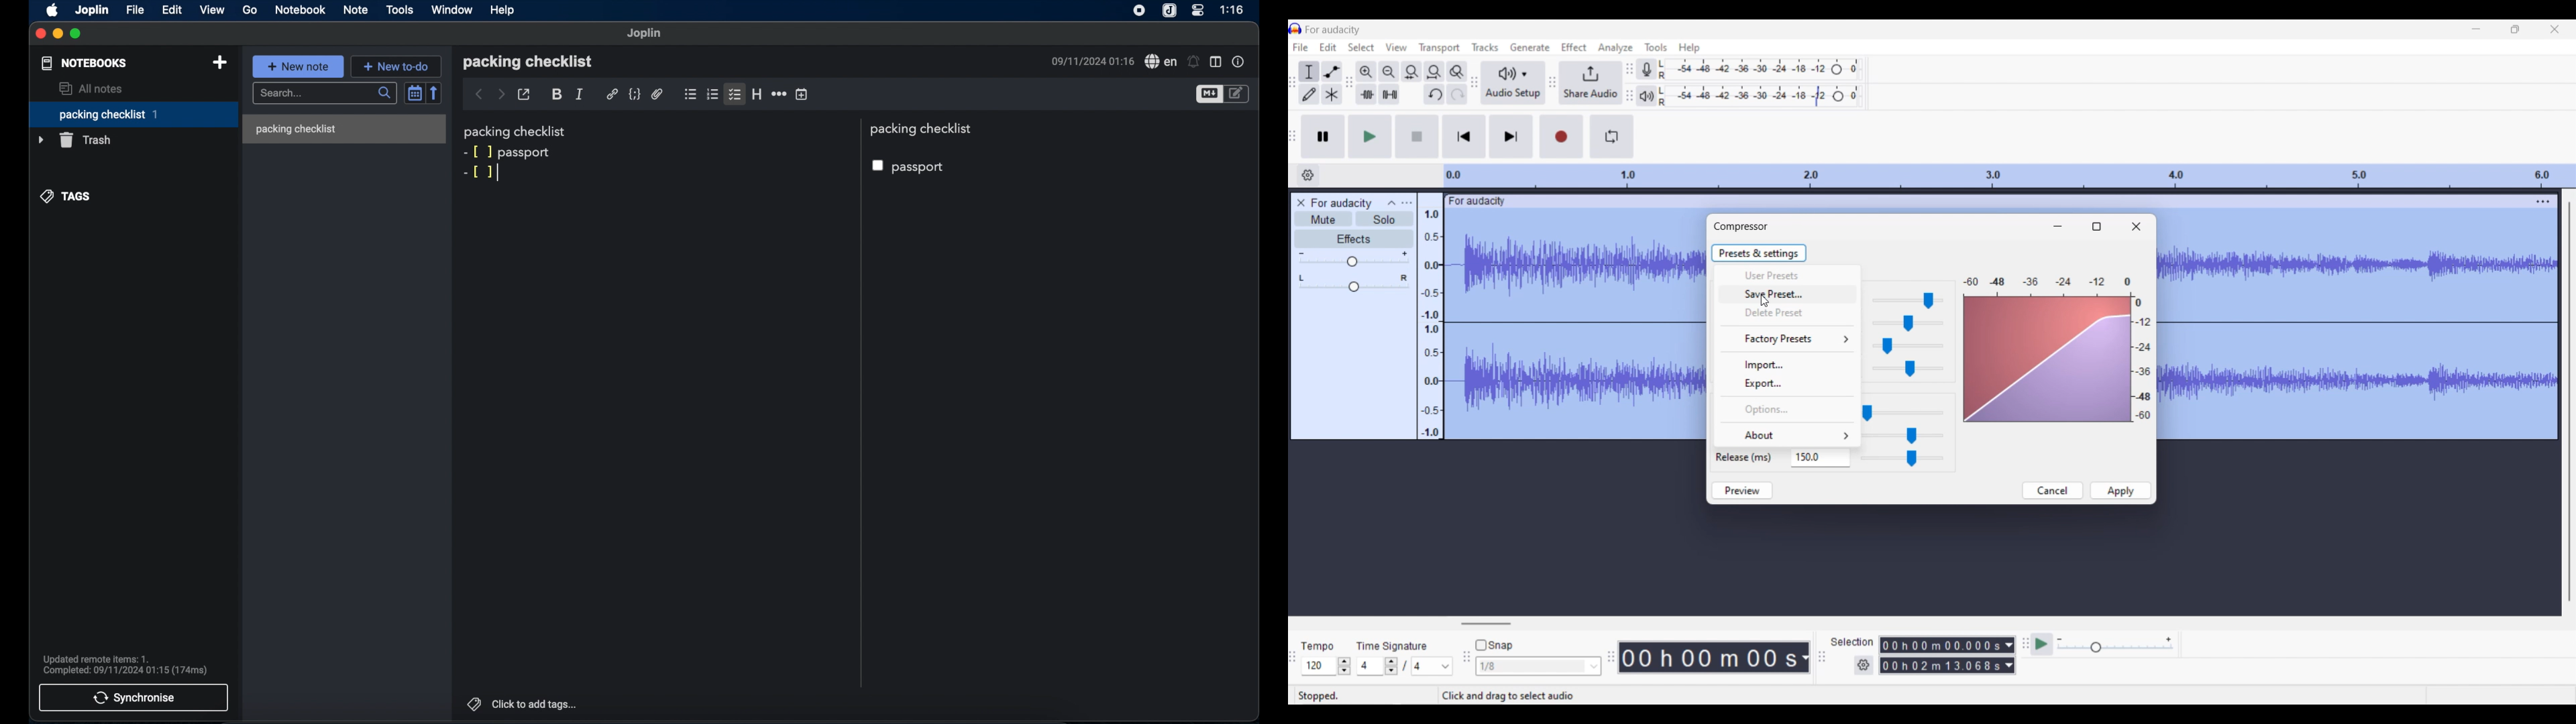 The height and width of the screenshot is (728, 2576). I want to click on joplin, so click(93, 11).